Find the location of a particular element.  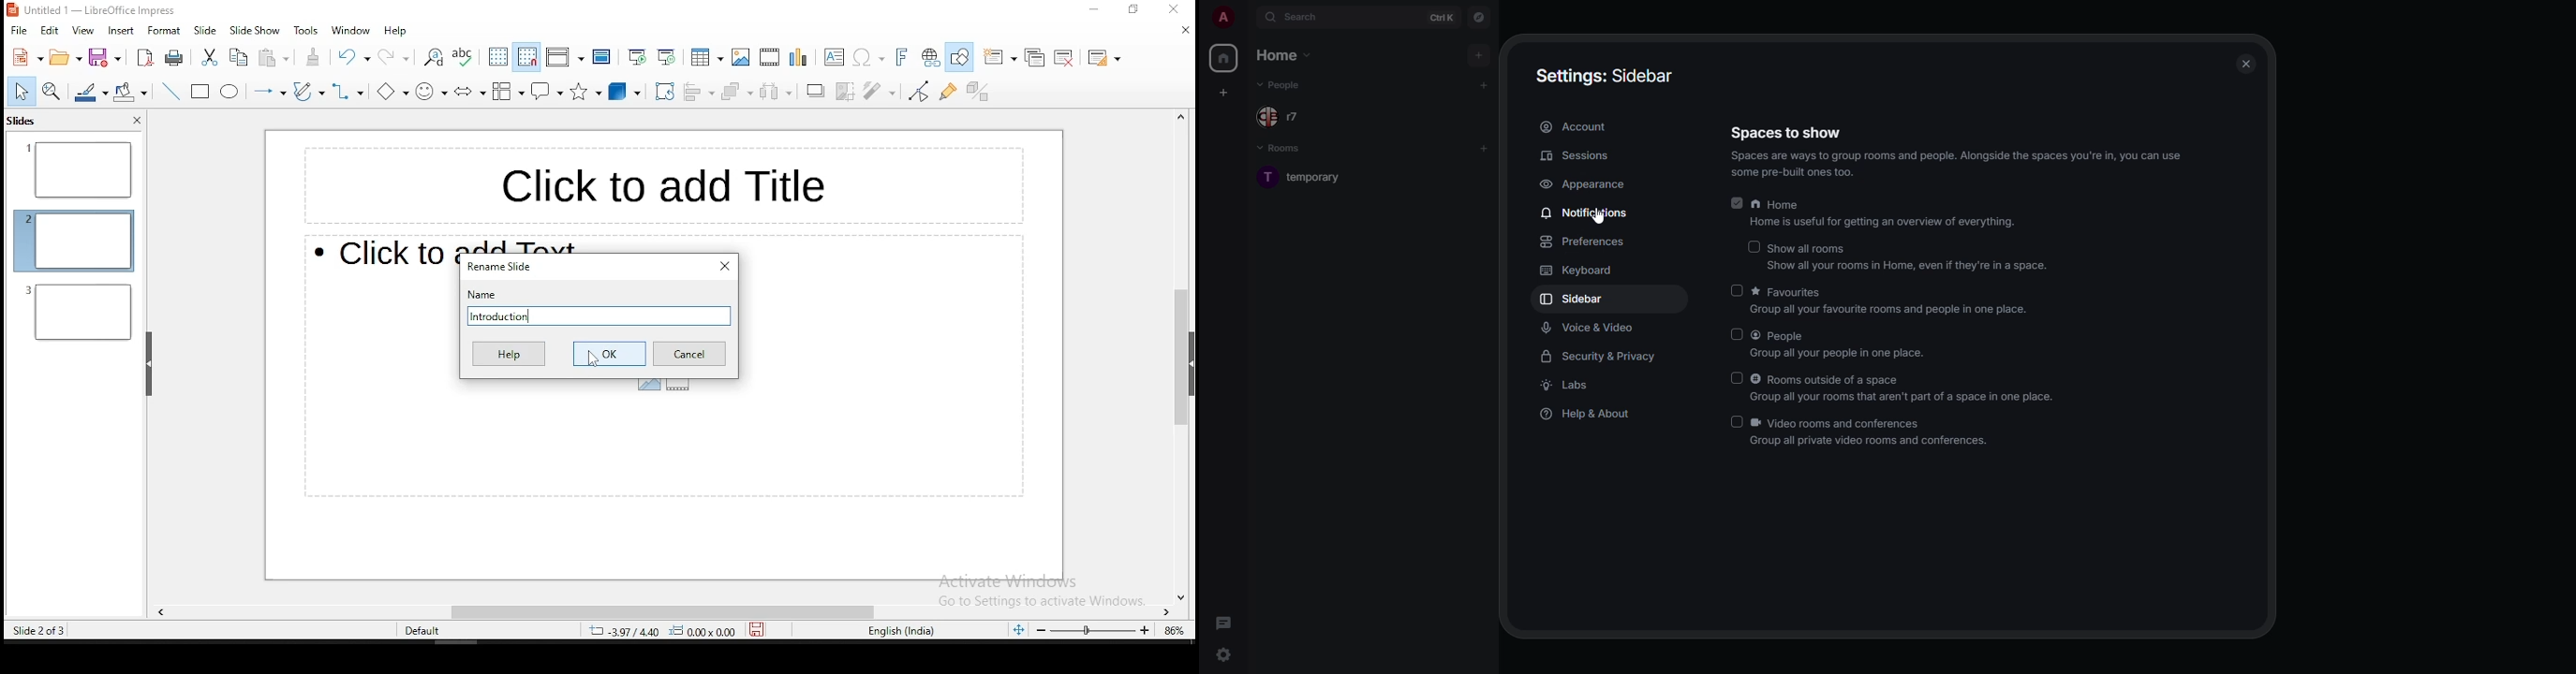

slide is located at coordinates (205, 31).